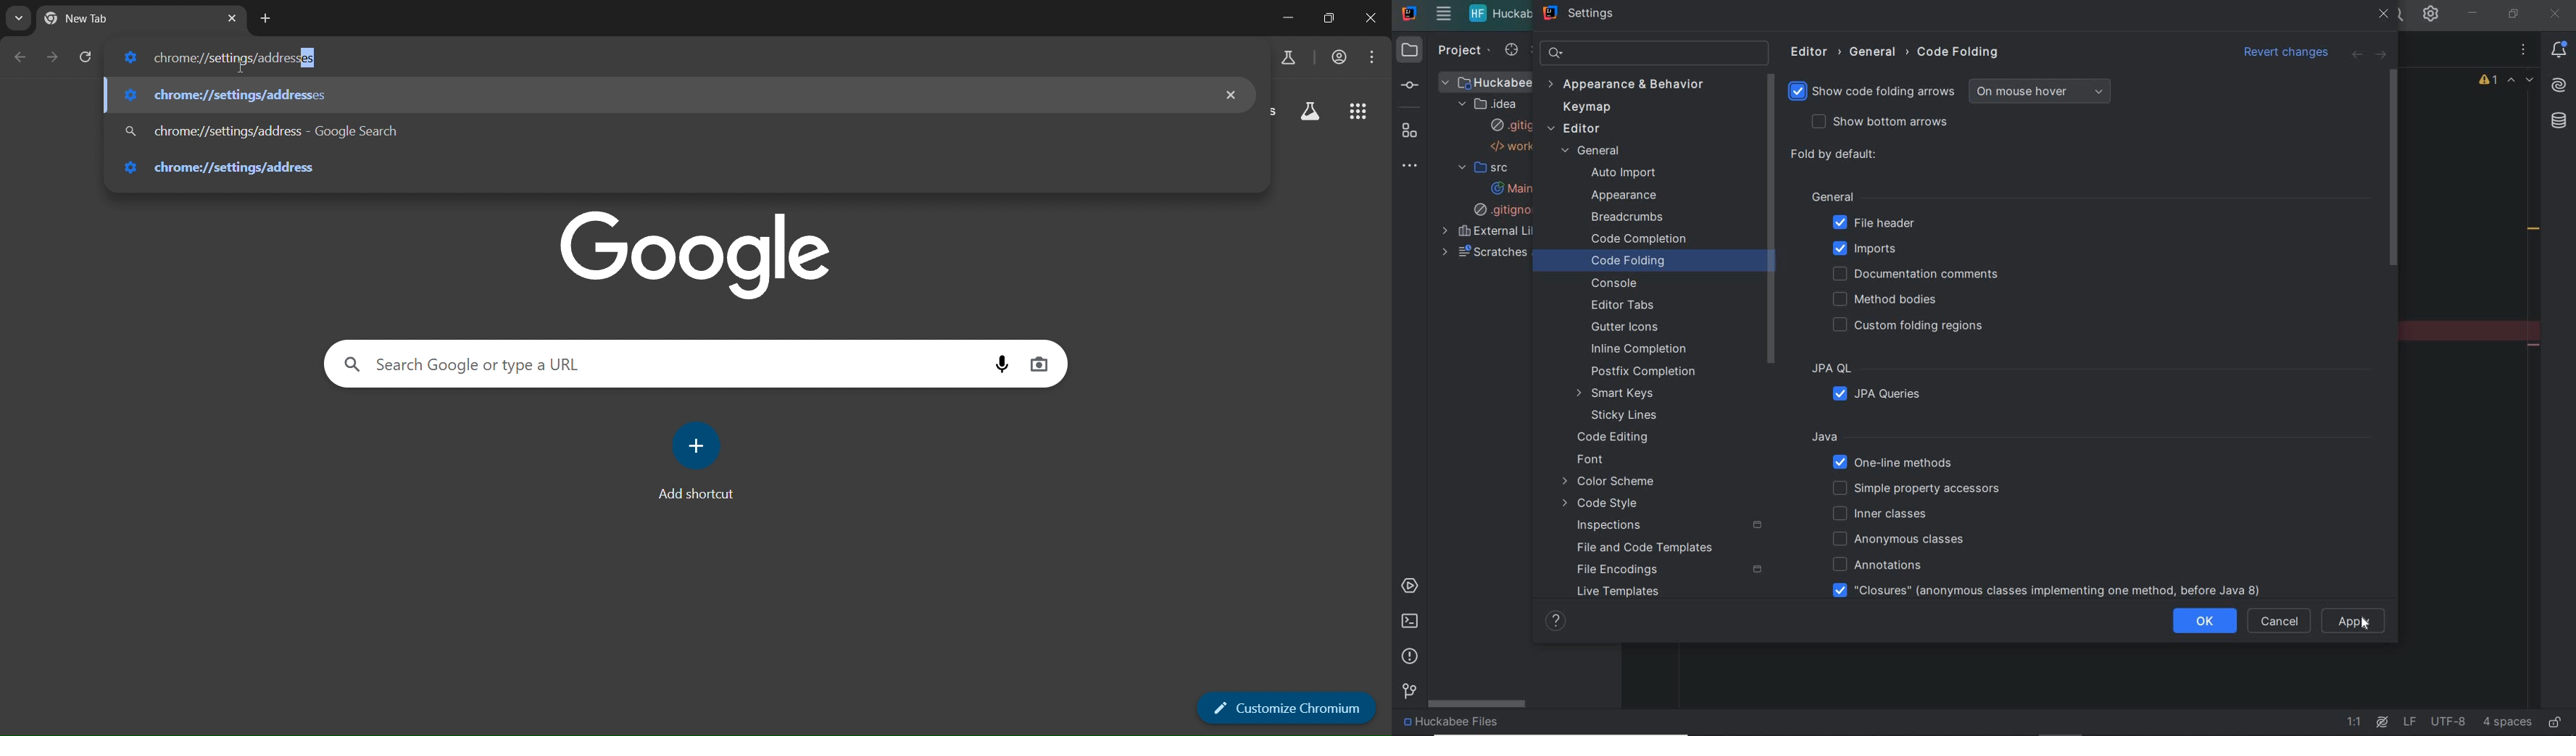 This screenshot has height=756, width=2576. I want to click on reload, so click(84, 57).